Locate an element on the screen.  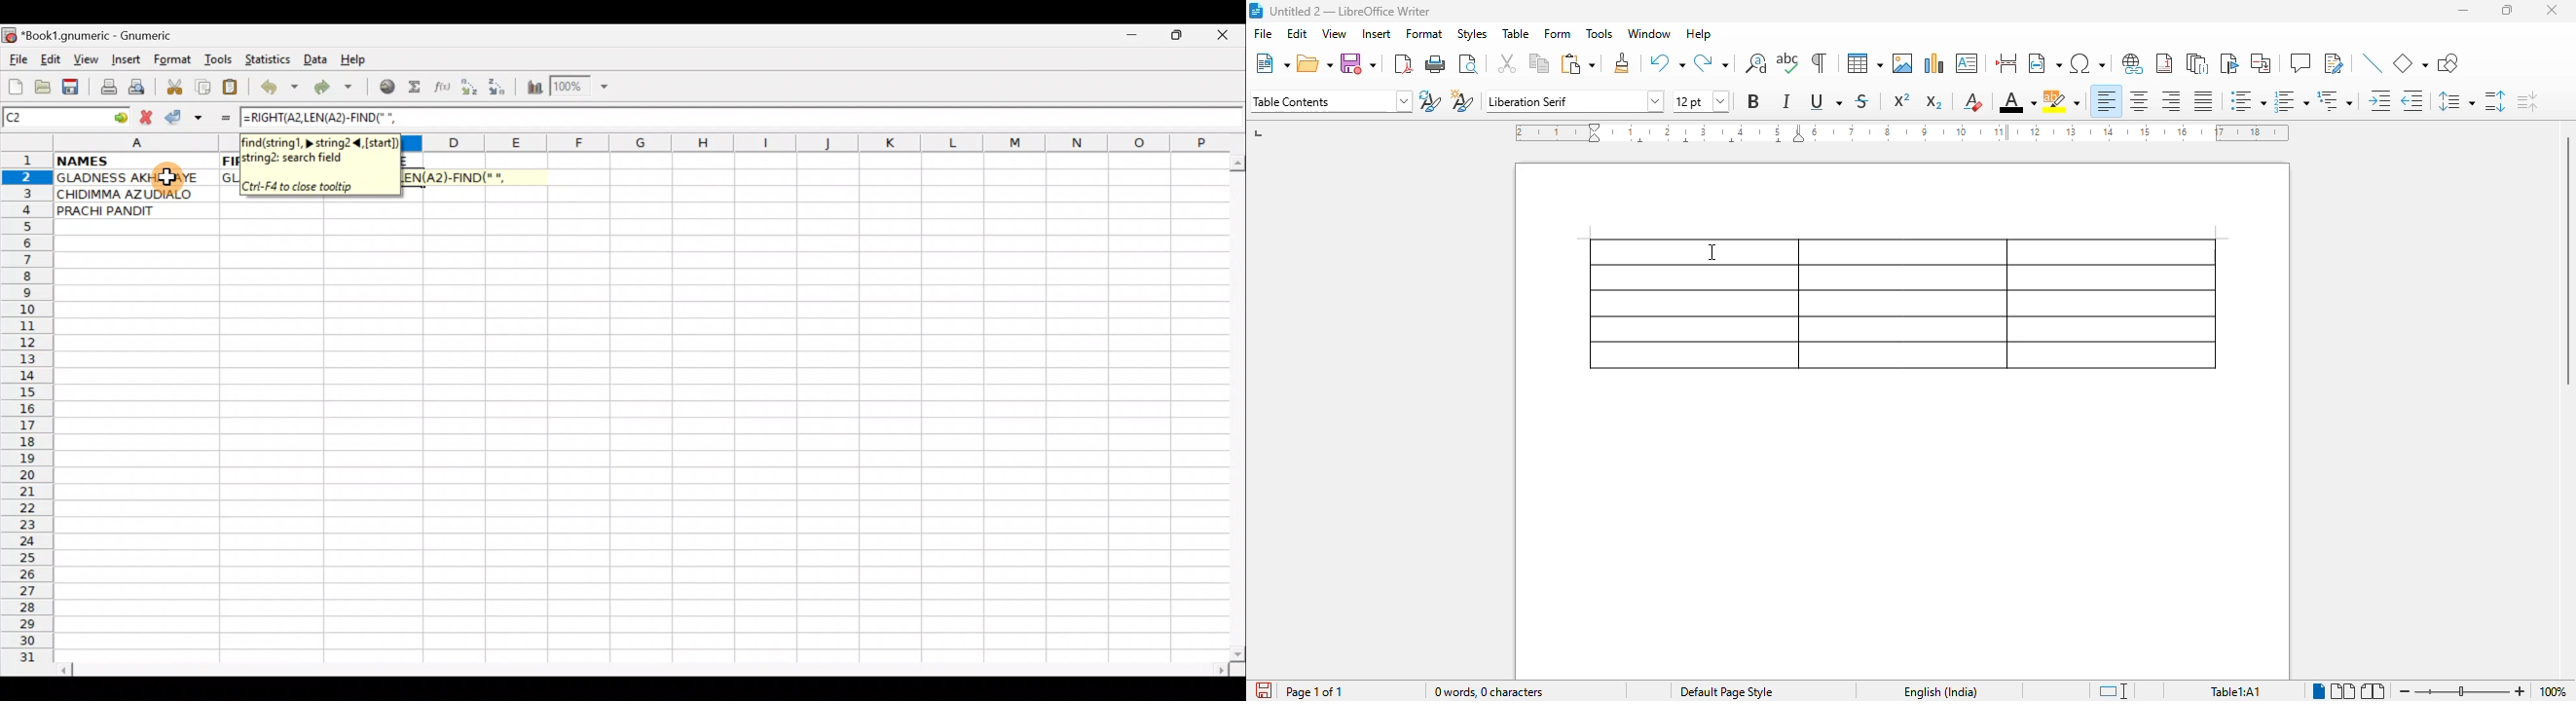
insert is located at coordinates (1377, 33).